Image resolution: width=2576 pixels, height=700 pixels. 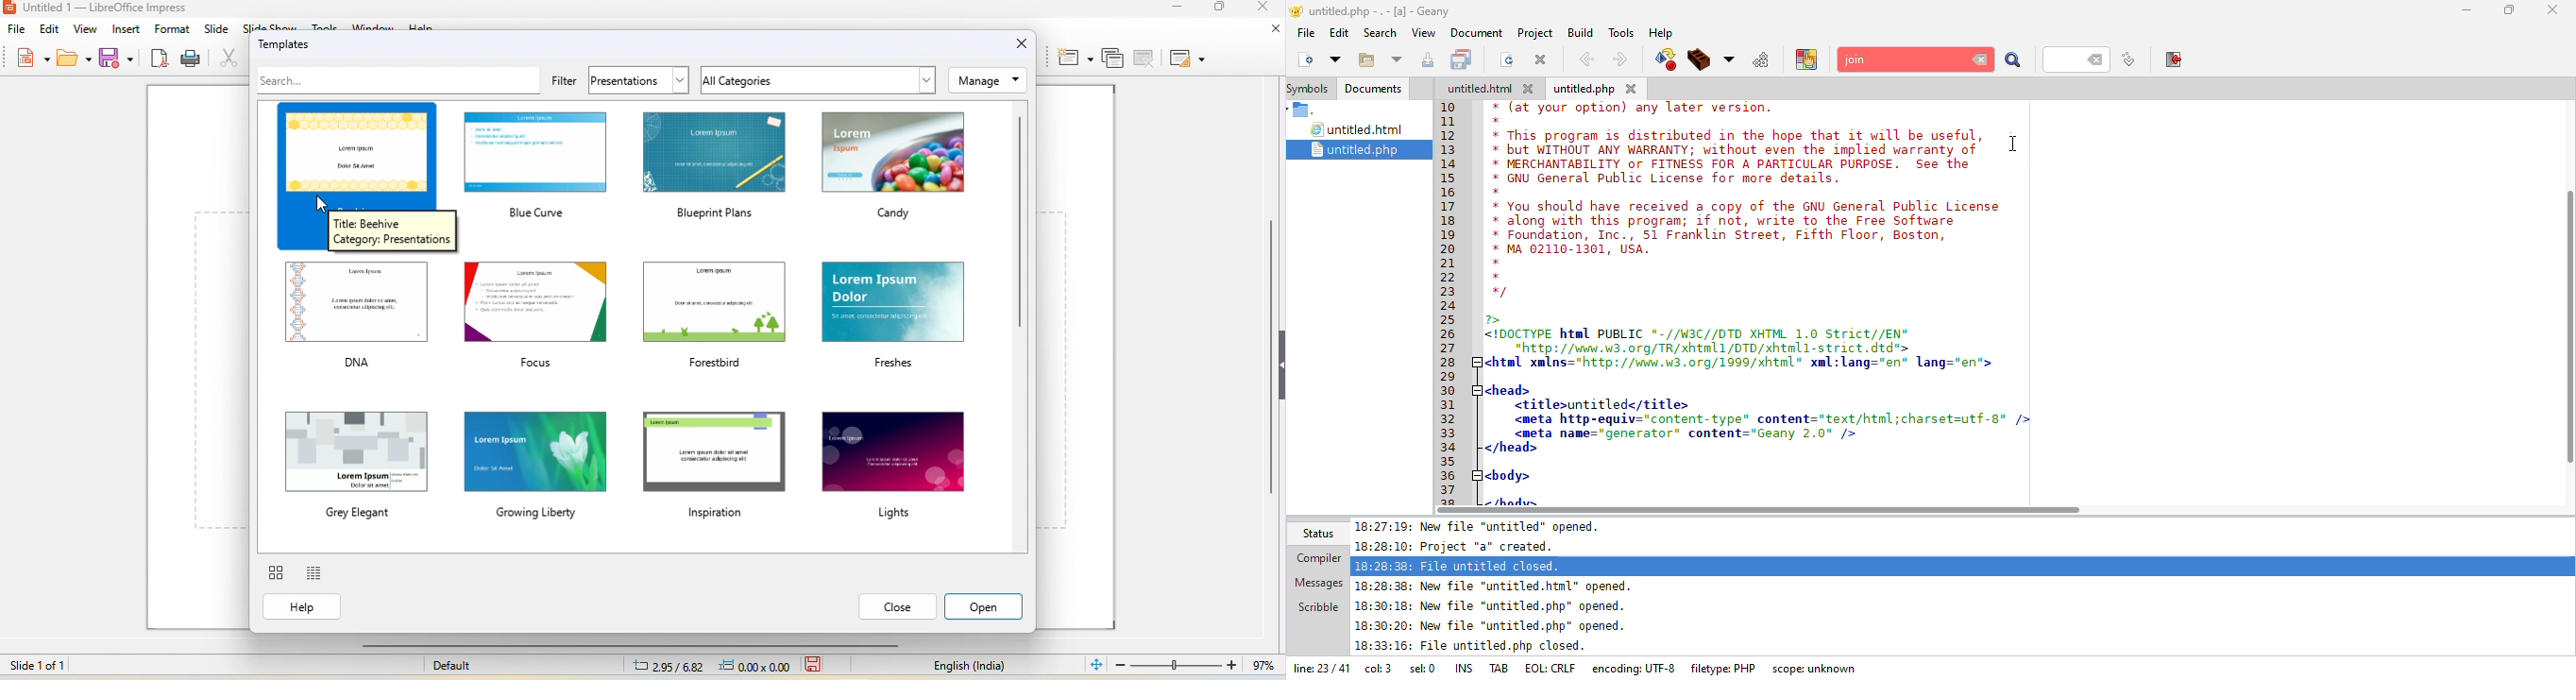 I want to click on 18, so click(x=1453, y=223).